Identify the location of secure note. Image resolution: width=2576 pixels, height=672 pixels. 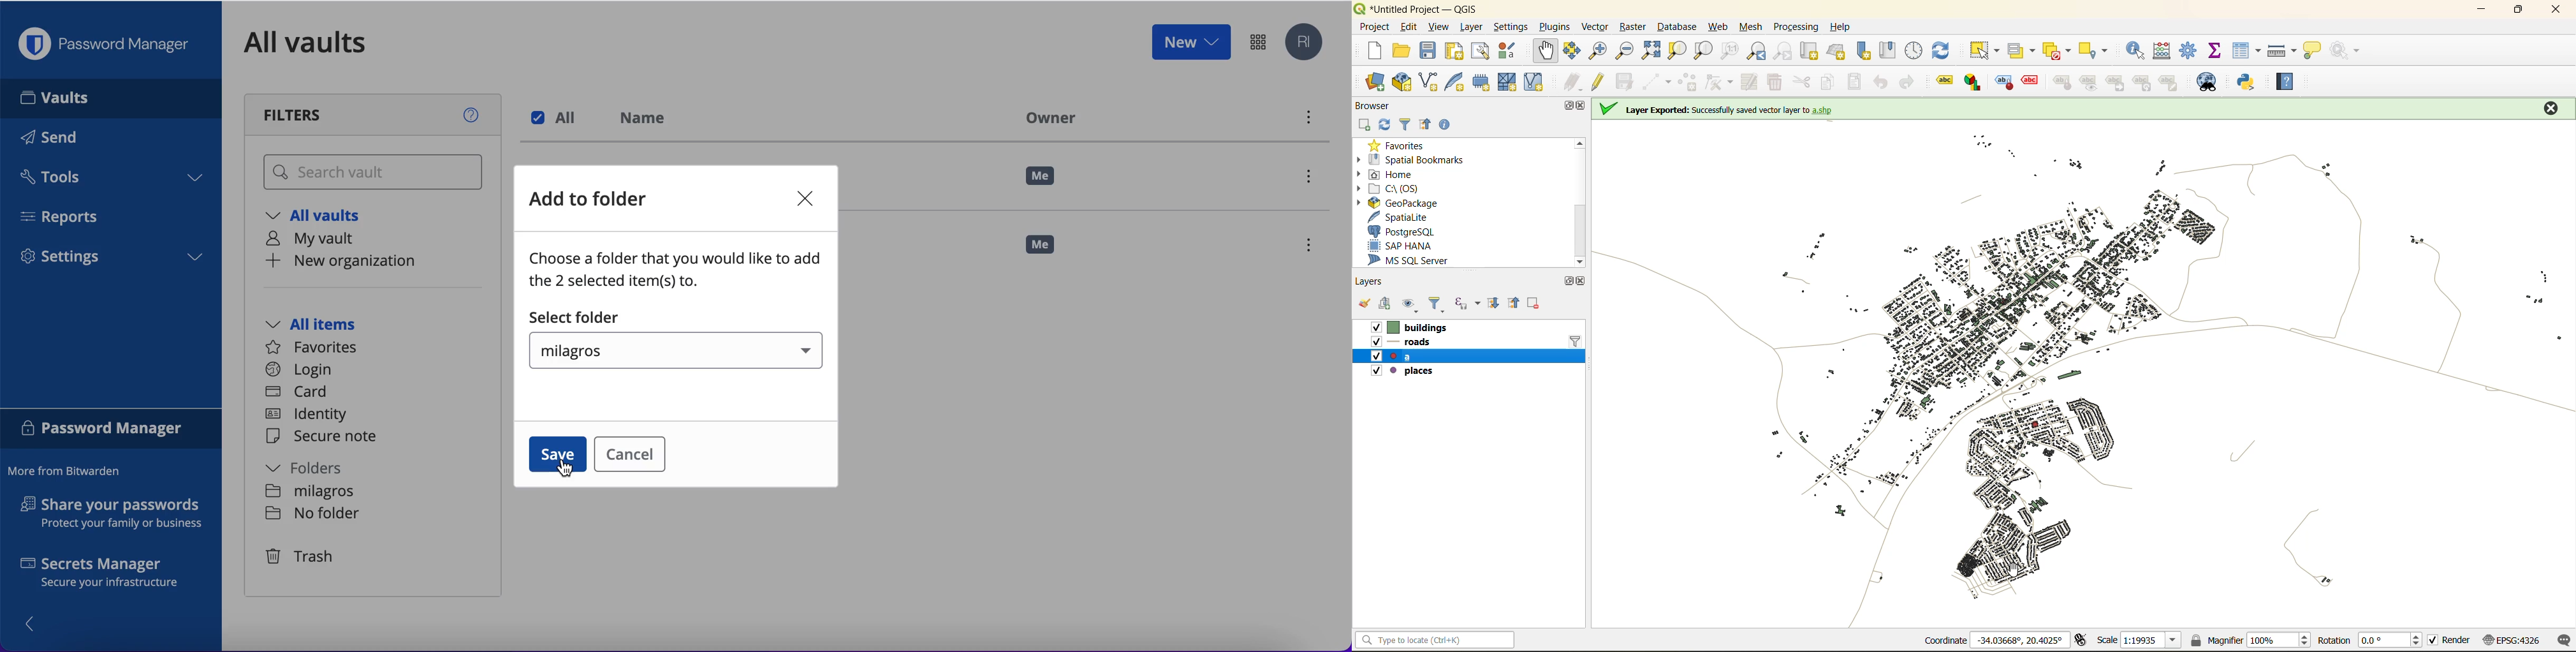
(326, 437).